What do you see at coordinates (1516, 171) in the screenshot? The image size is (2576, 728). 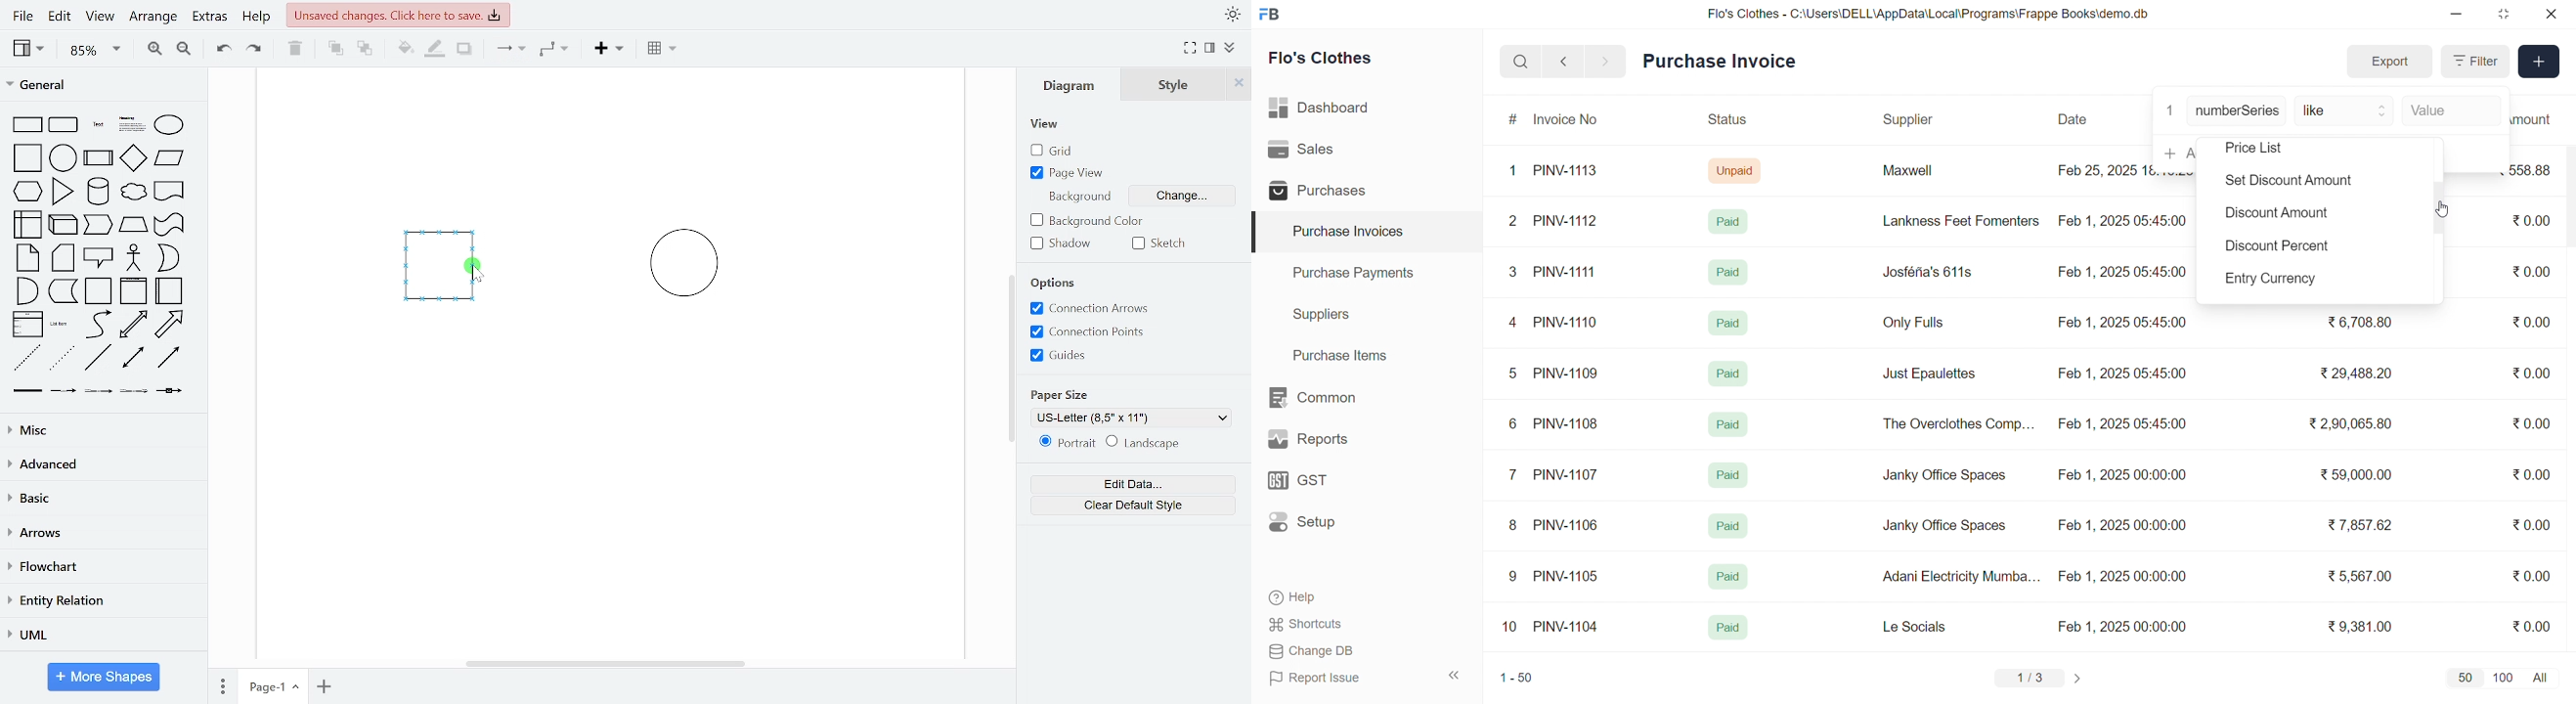 I see `1` at bounding box center [1516, 171].